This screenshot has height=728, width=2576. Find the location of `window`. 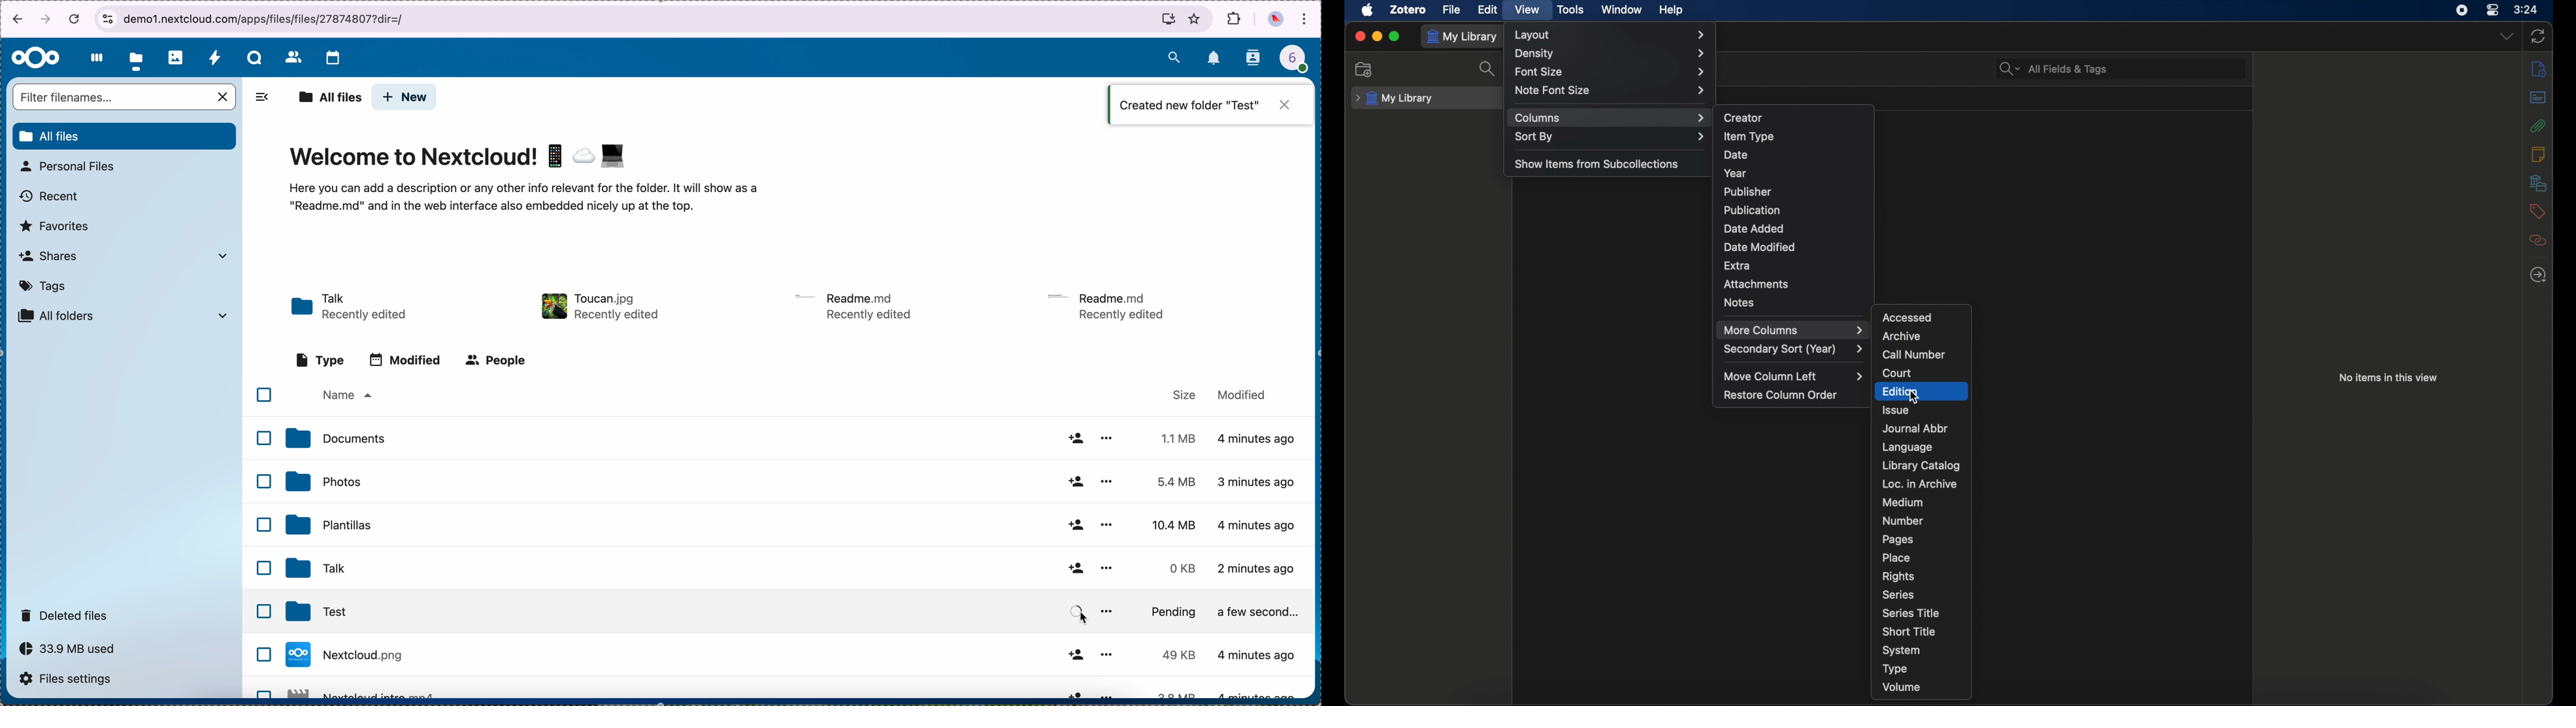

window is located at coordinates (1622, 8).